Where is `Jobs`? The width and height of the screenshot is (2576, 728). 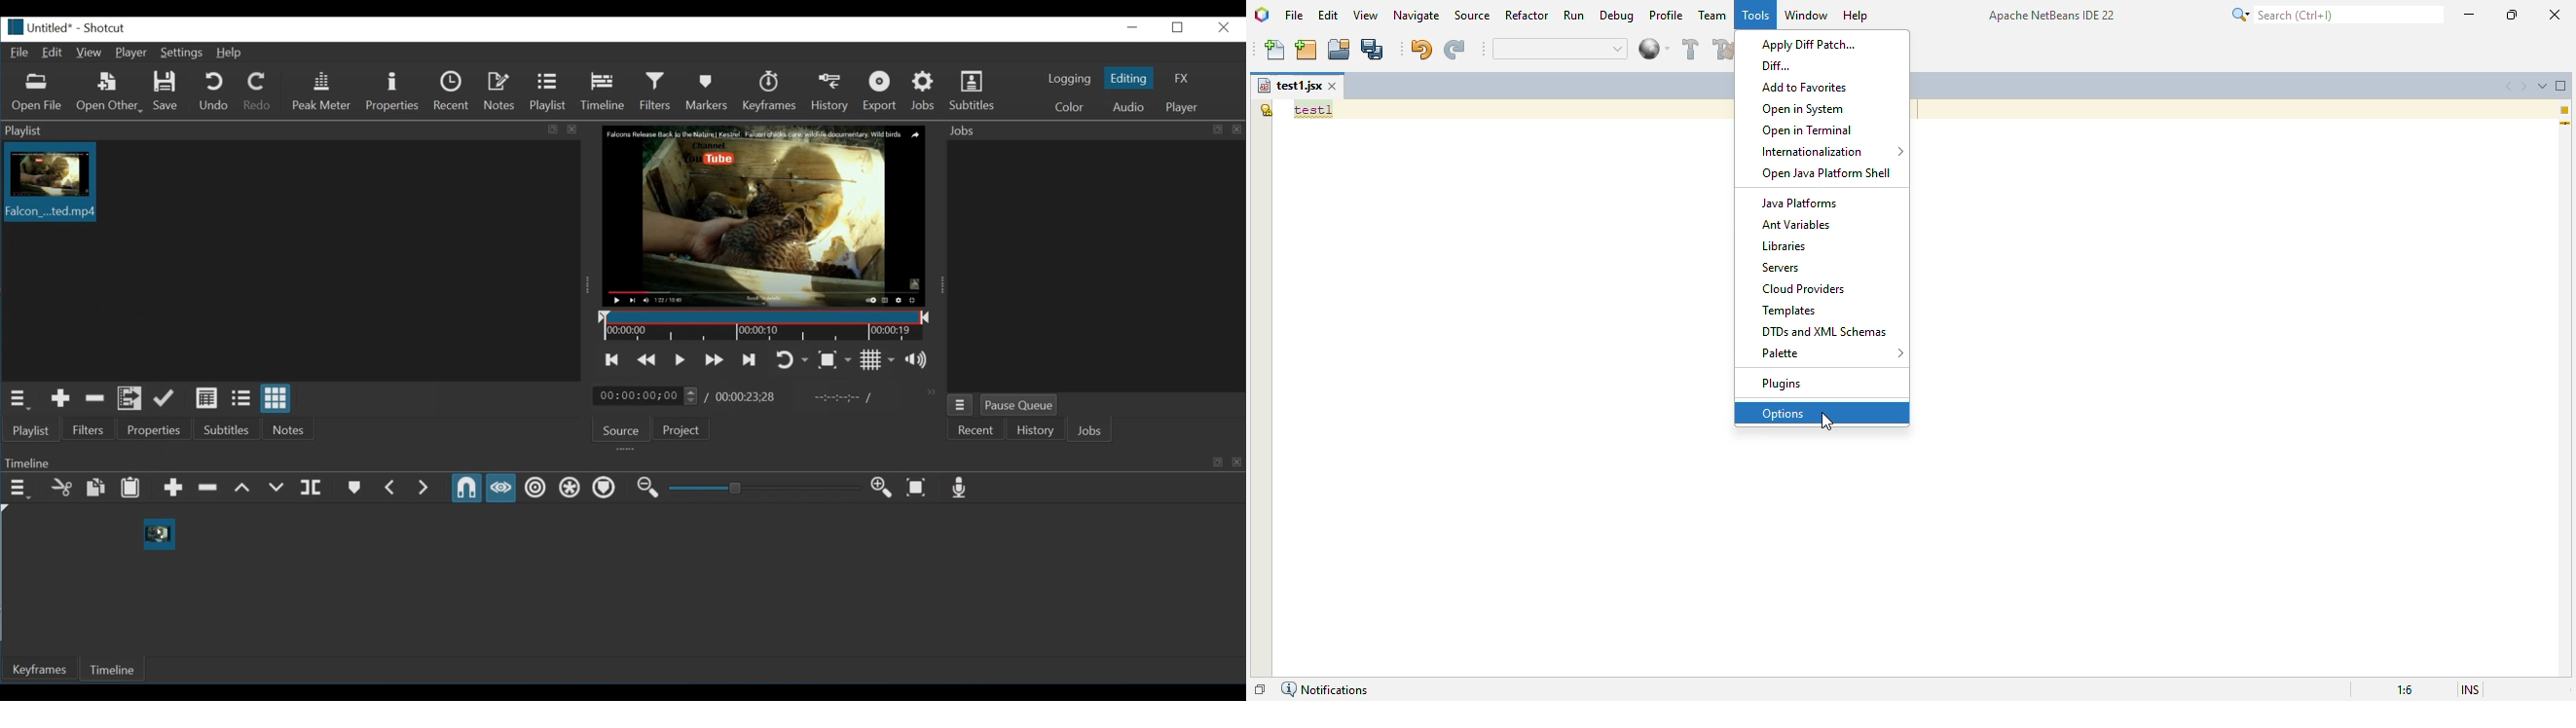
Jobs is located at coordinates (1089, 432).